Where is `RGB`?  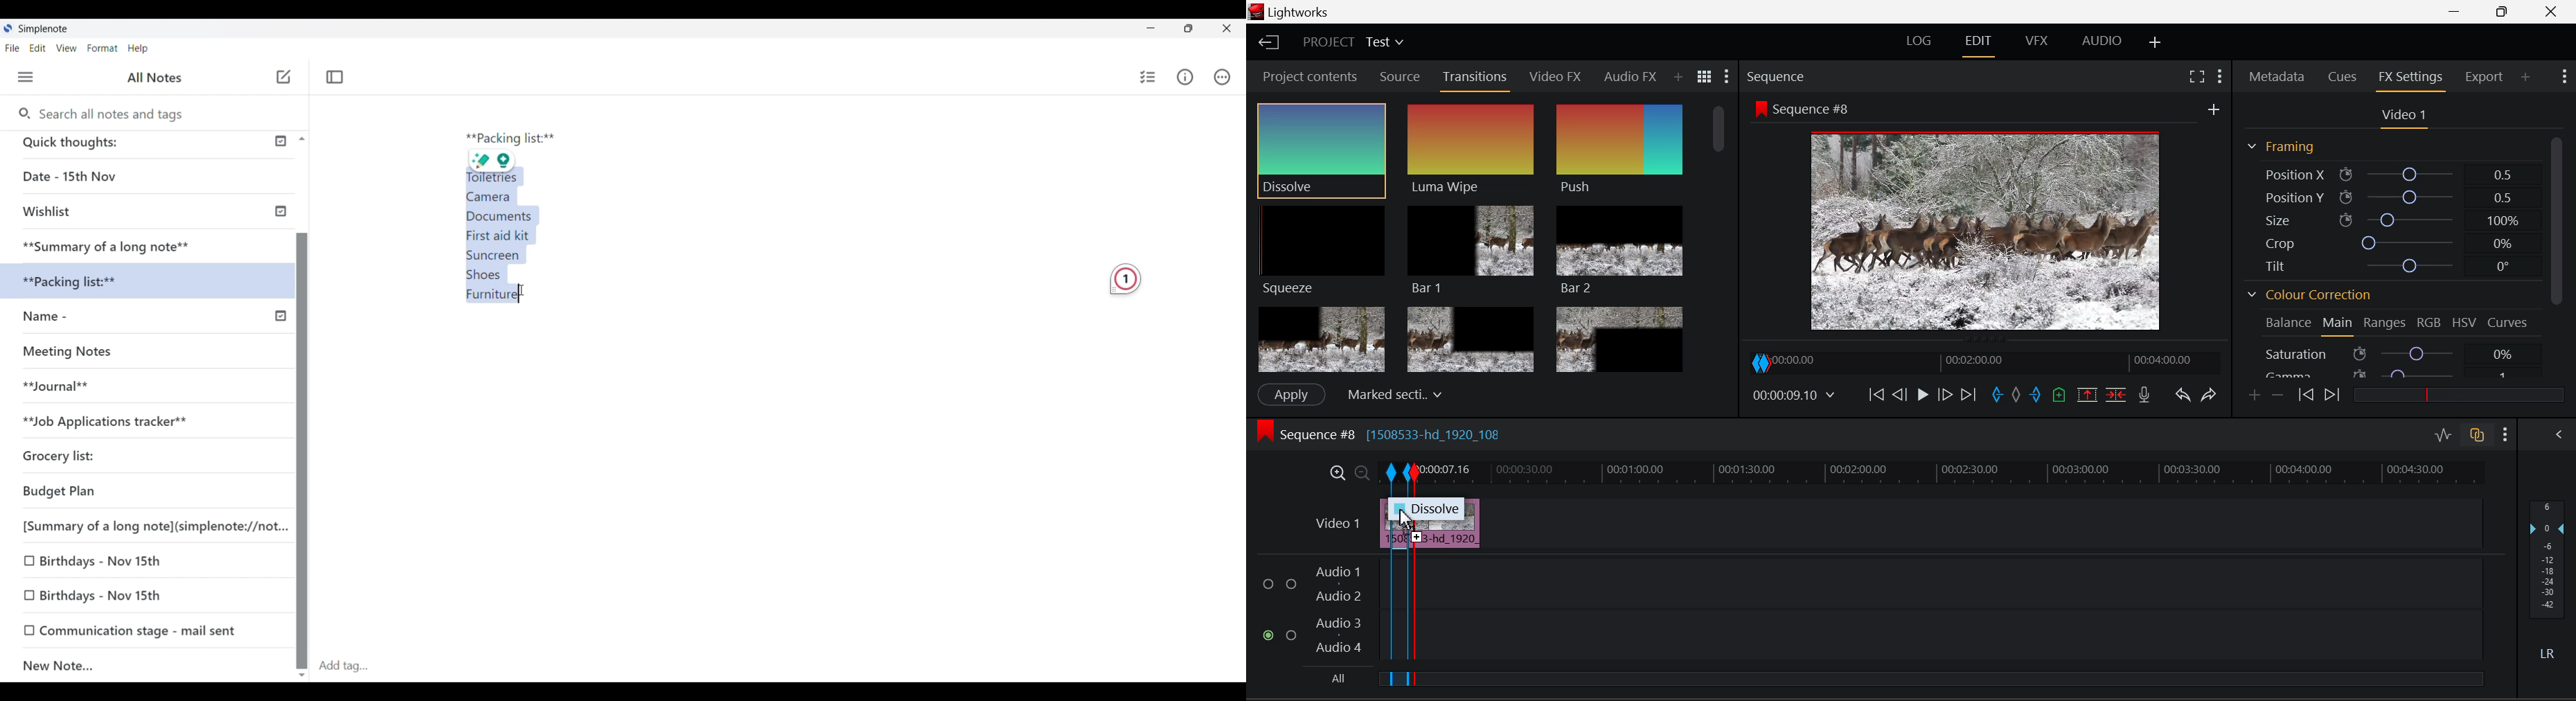
RGB is located at coordinates (2426, 325).